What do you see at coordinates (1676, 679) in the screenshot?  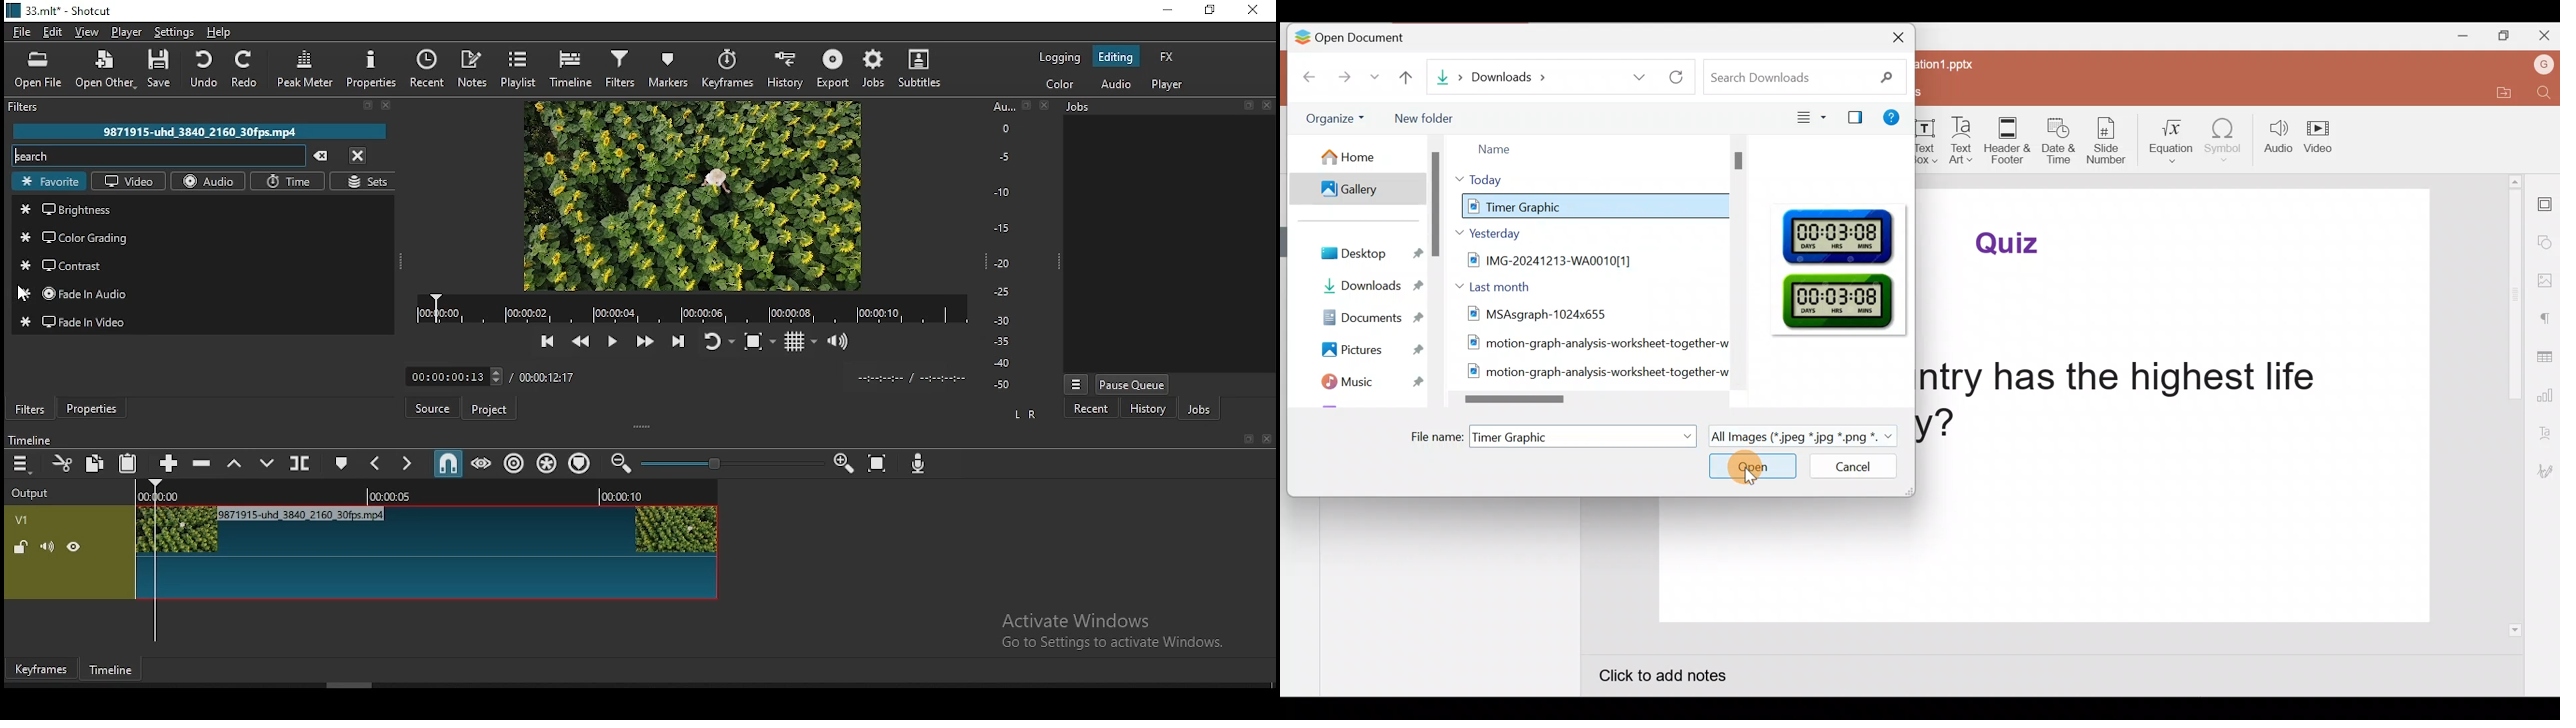 I see `Click to add notes` at bounding box center [1676, 679].